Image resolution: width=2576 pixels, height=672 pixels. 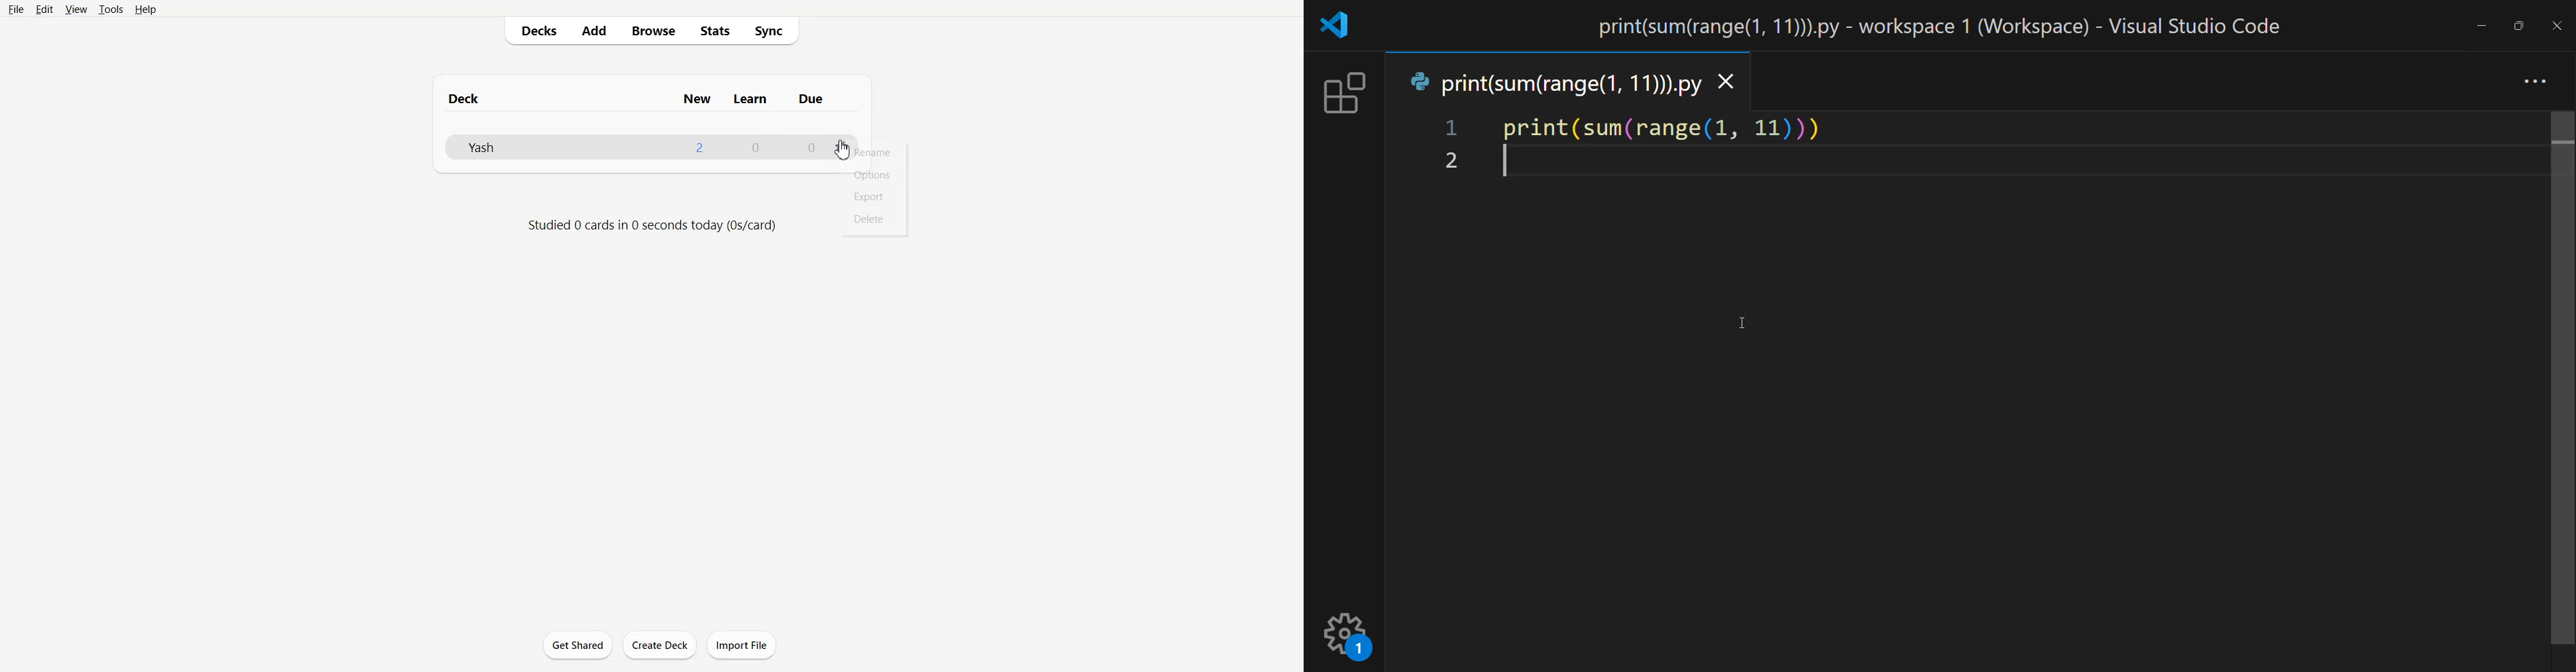 What do you see at coordinates (16, 10) in the screenshot?
I see `File` at bounding box center [16, 10].